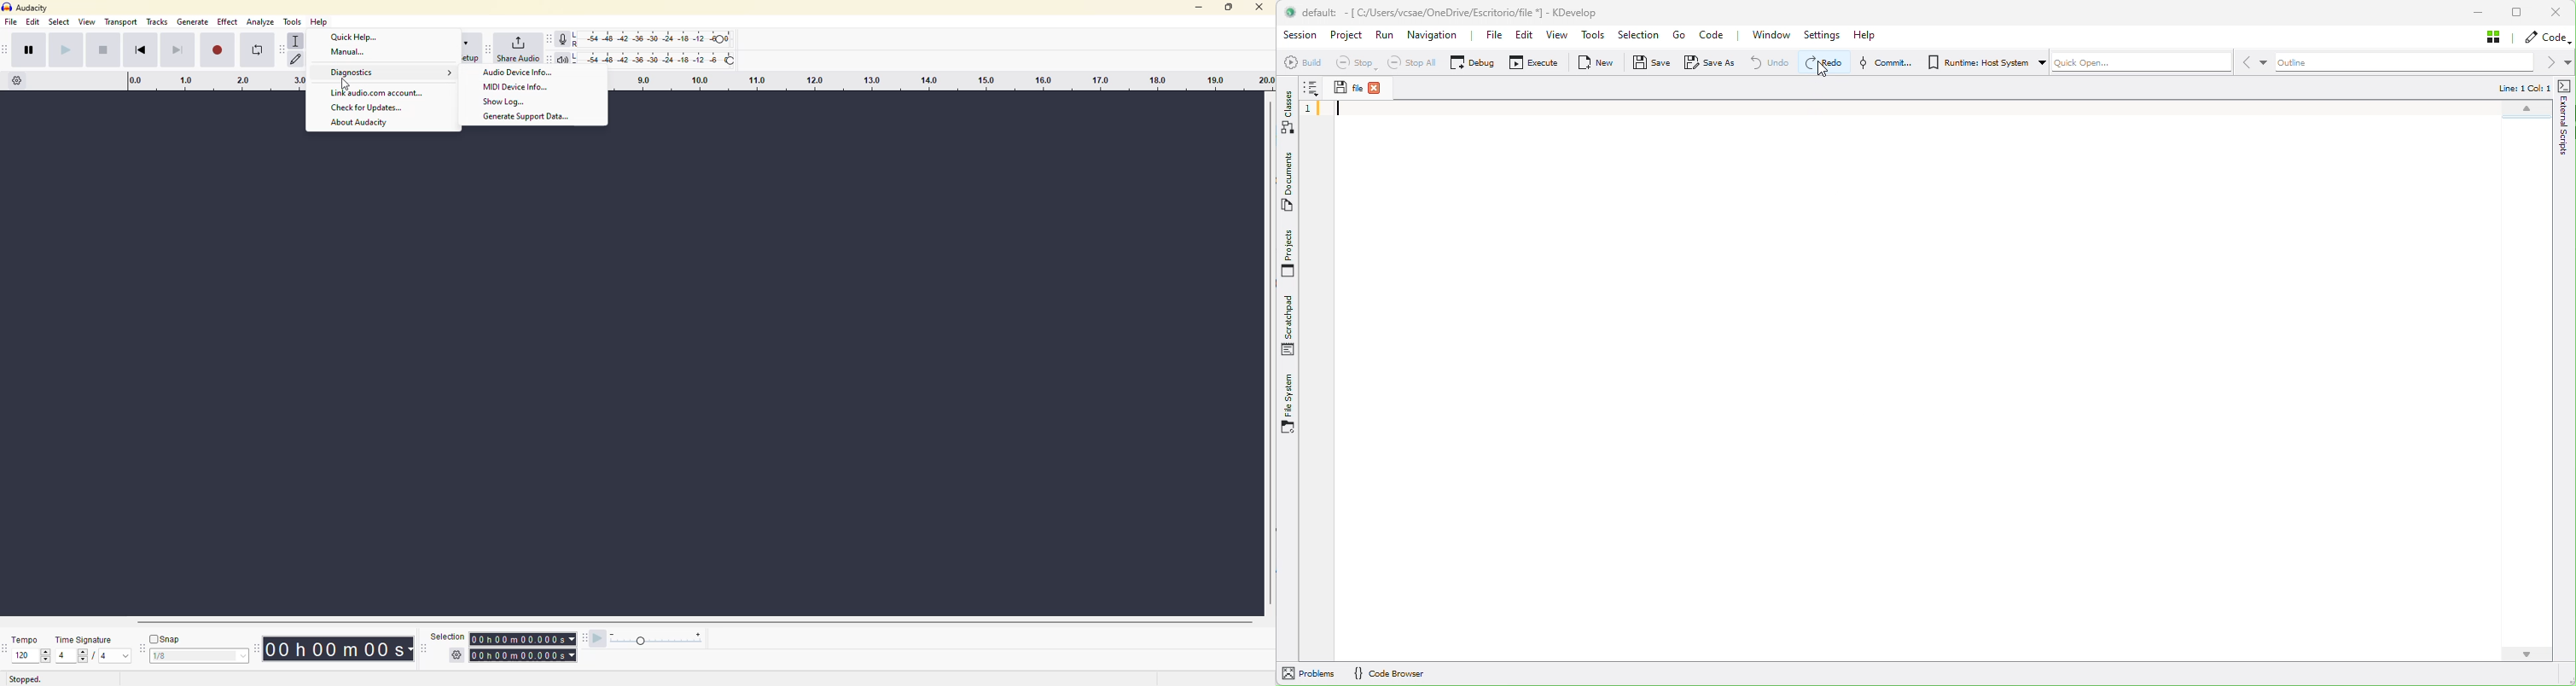 The width and height of the screenshot is (2576, 700). What do you see at coordinates (219, 49) in the screenshot?
I see `record` at bounding box center [219, 49].